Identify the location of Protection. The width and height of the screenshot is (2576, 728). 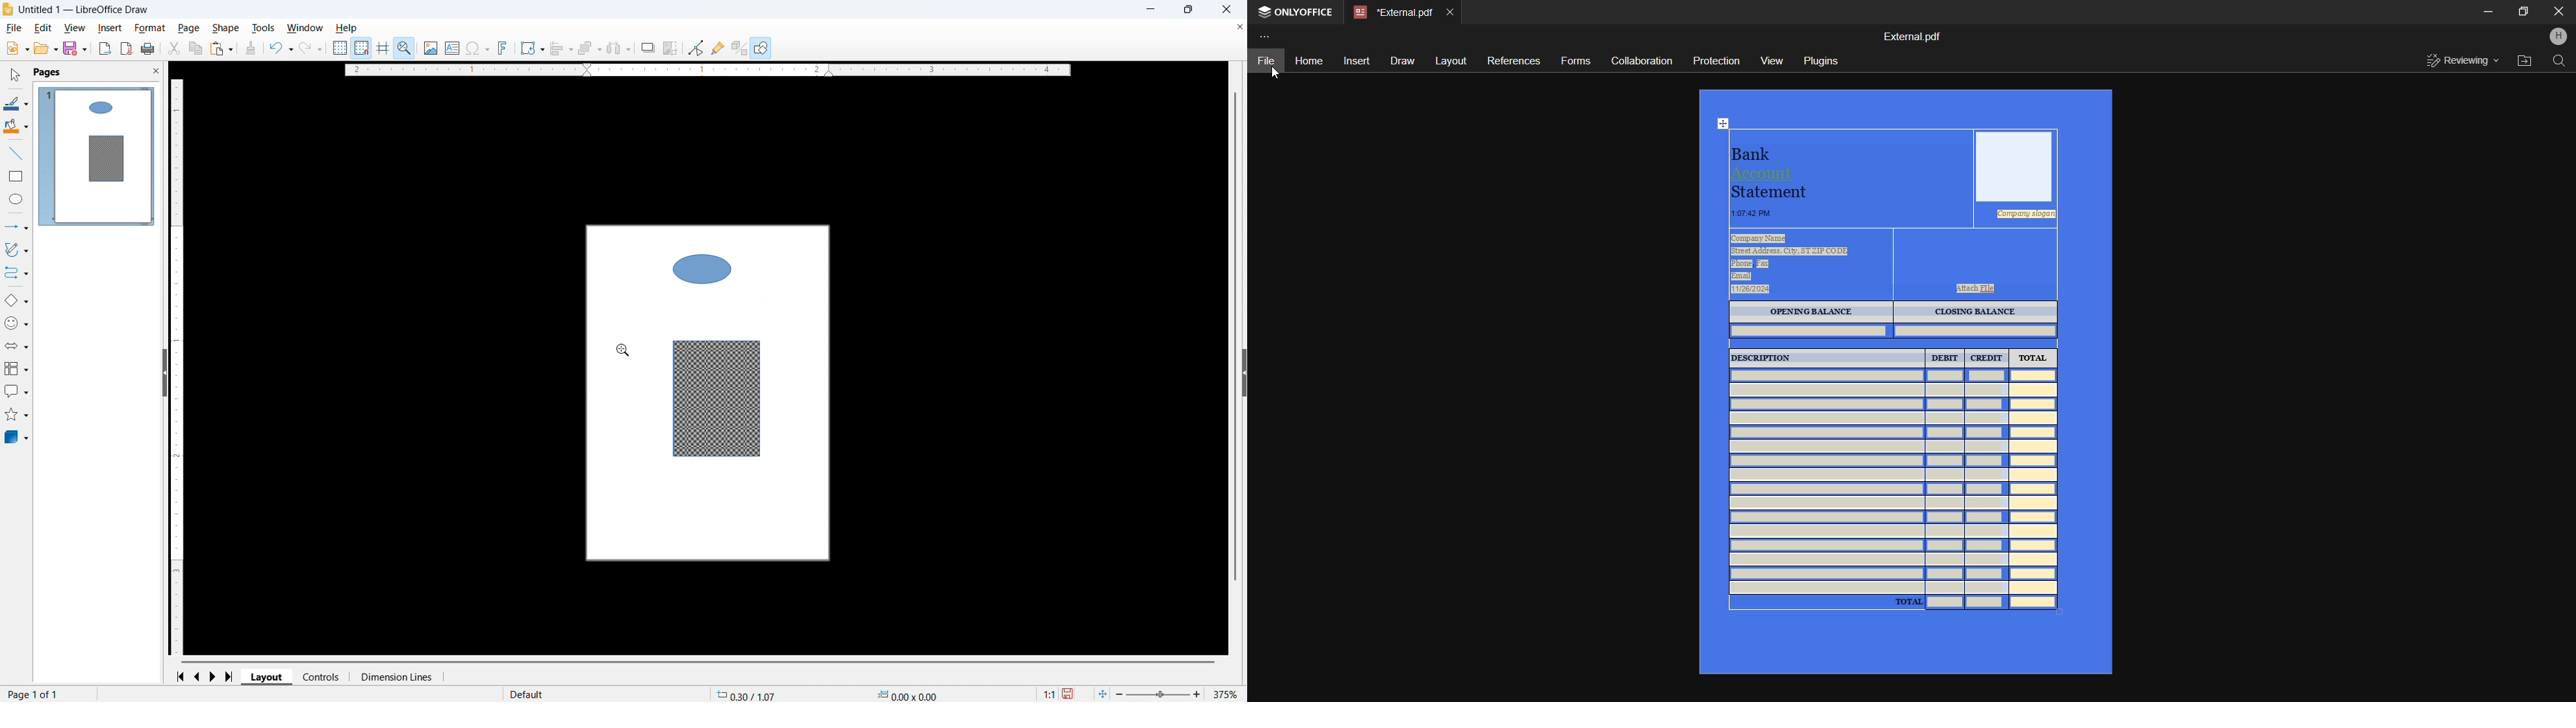
(1714, 60).